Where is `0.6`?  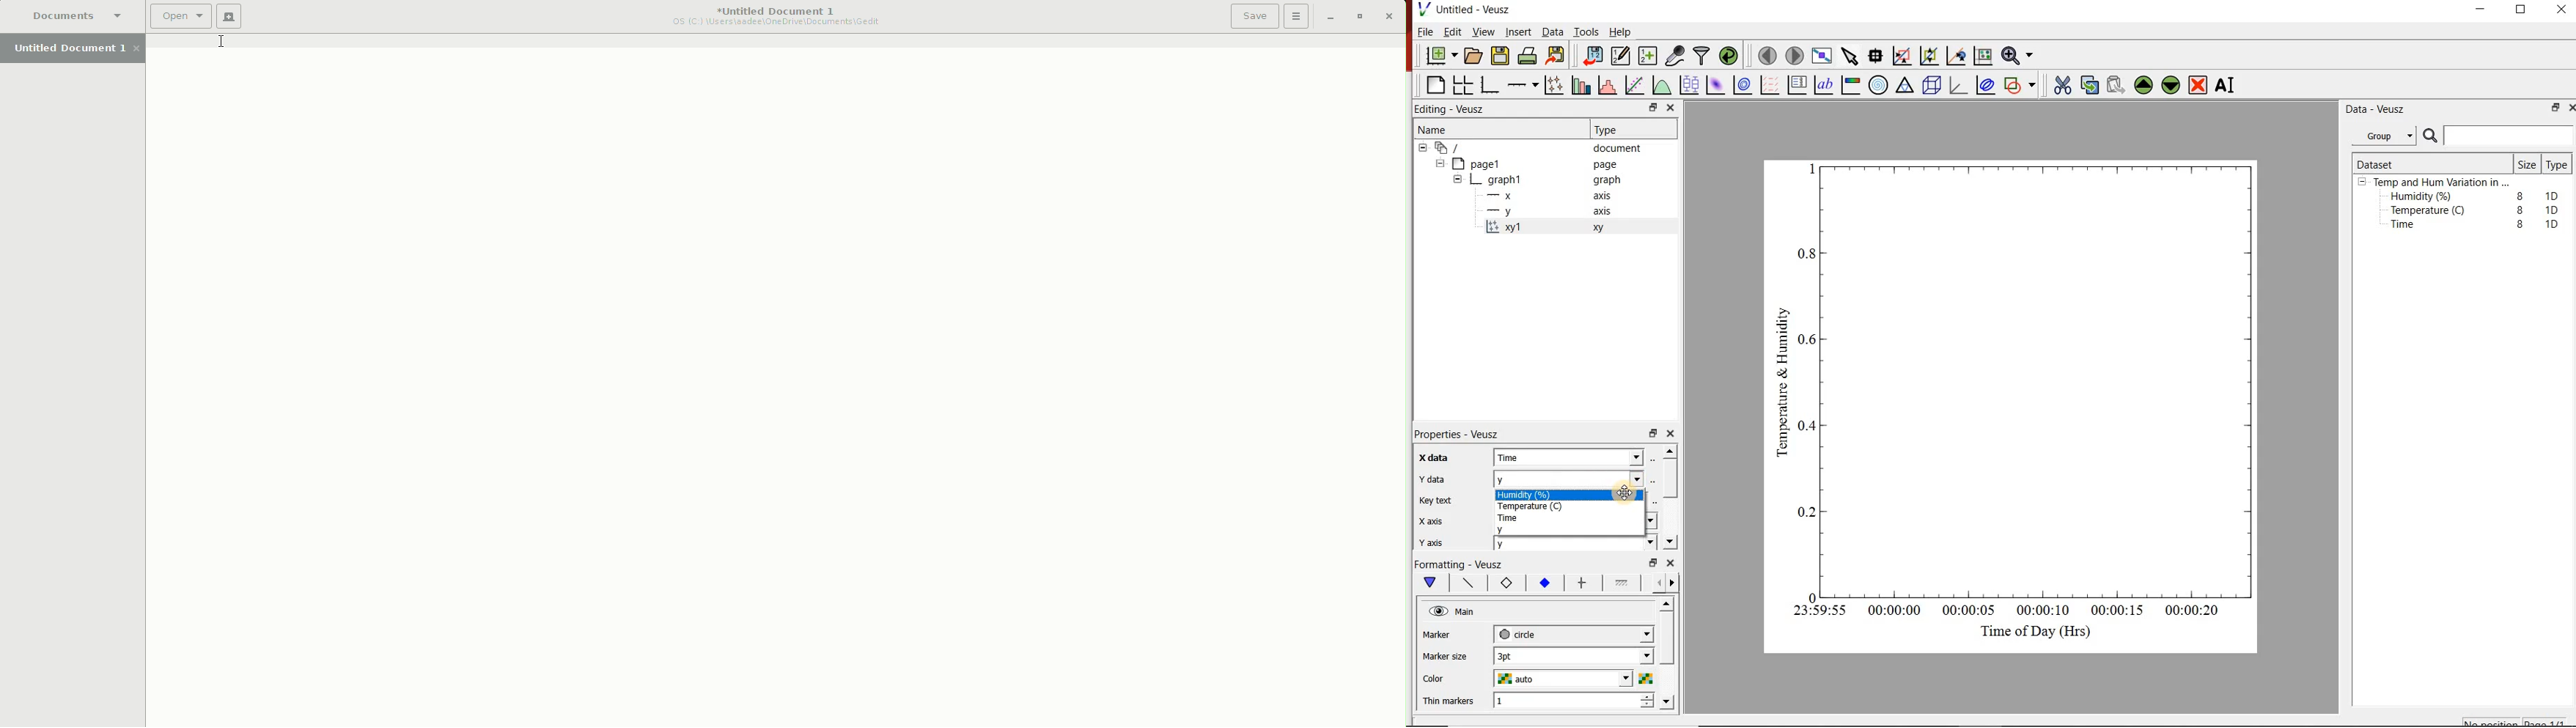
0.6 is located at coordinates (1809, 343).